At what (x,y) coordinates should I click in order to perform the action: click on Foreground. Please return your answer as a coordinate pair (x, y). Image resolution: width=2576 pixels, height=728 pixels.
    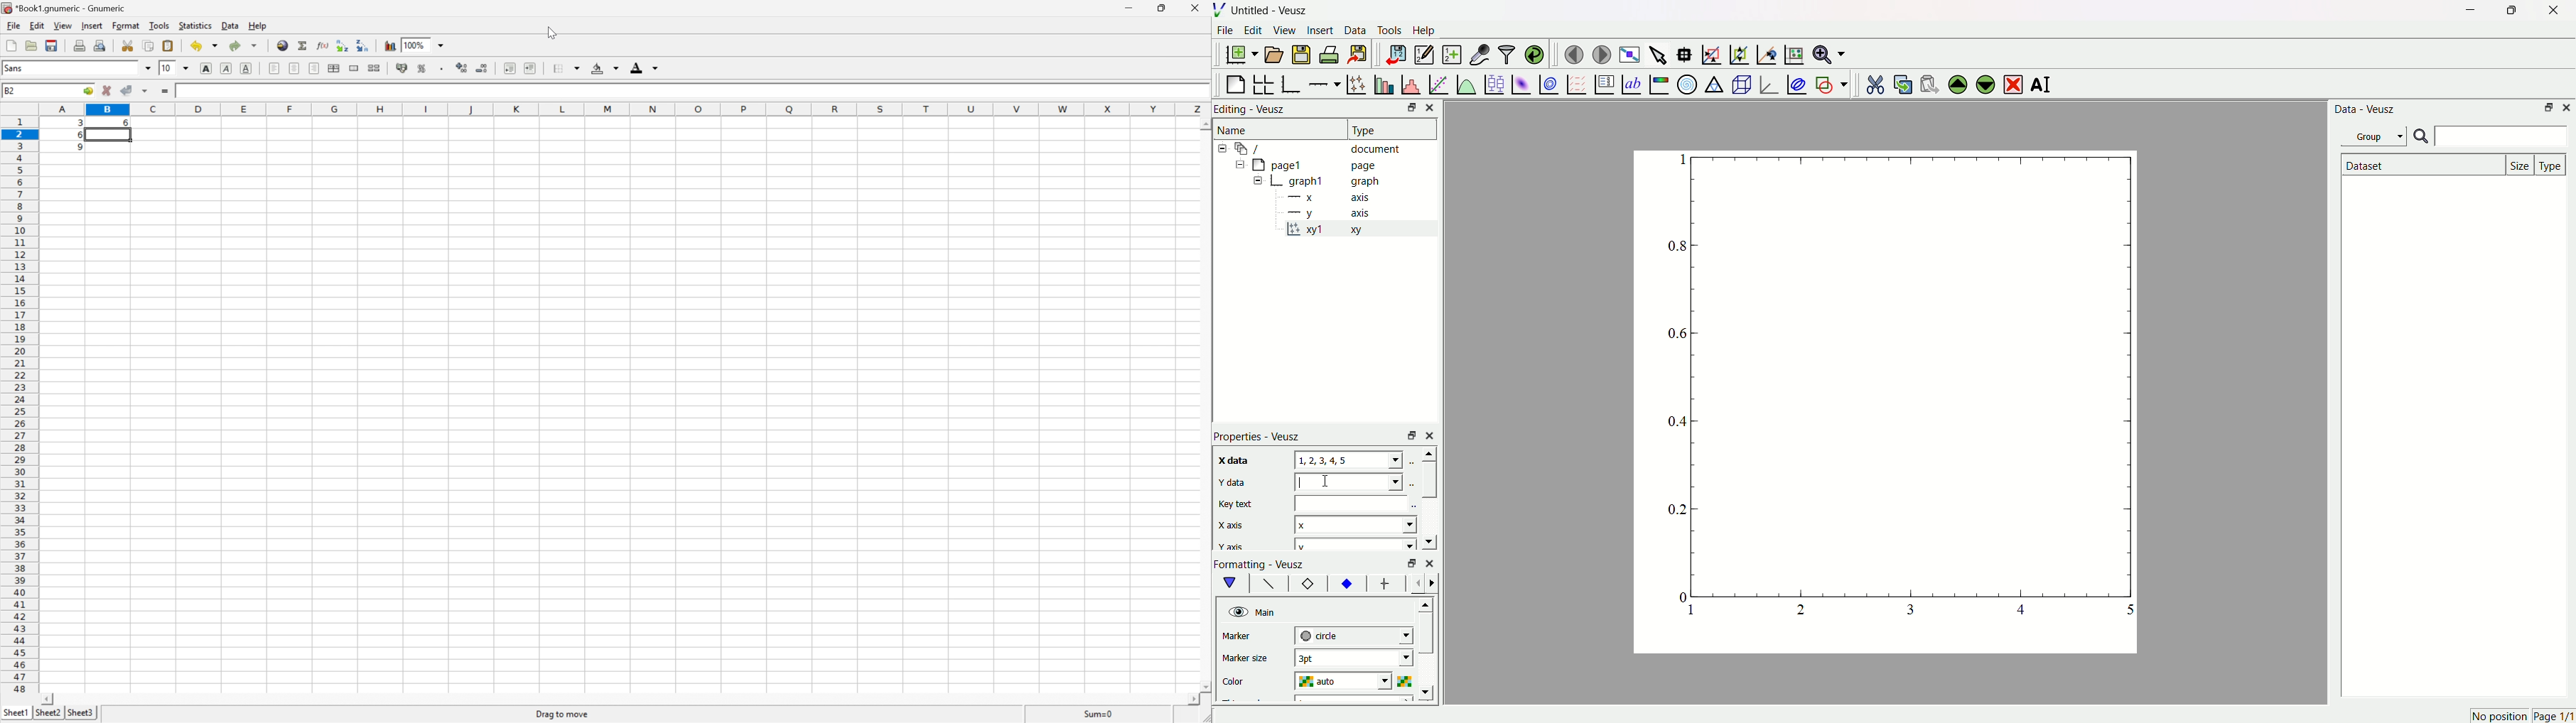
    Looking at the image, I should click on (643, 68).